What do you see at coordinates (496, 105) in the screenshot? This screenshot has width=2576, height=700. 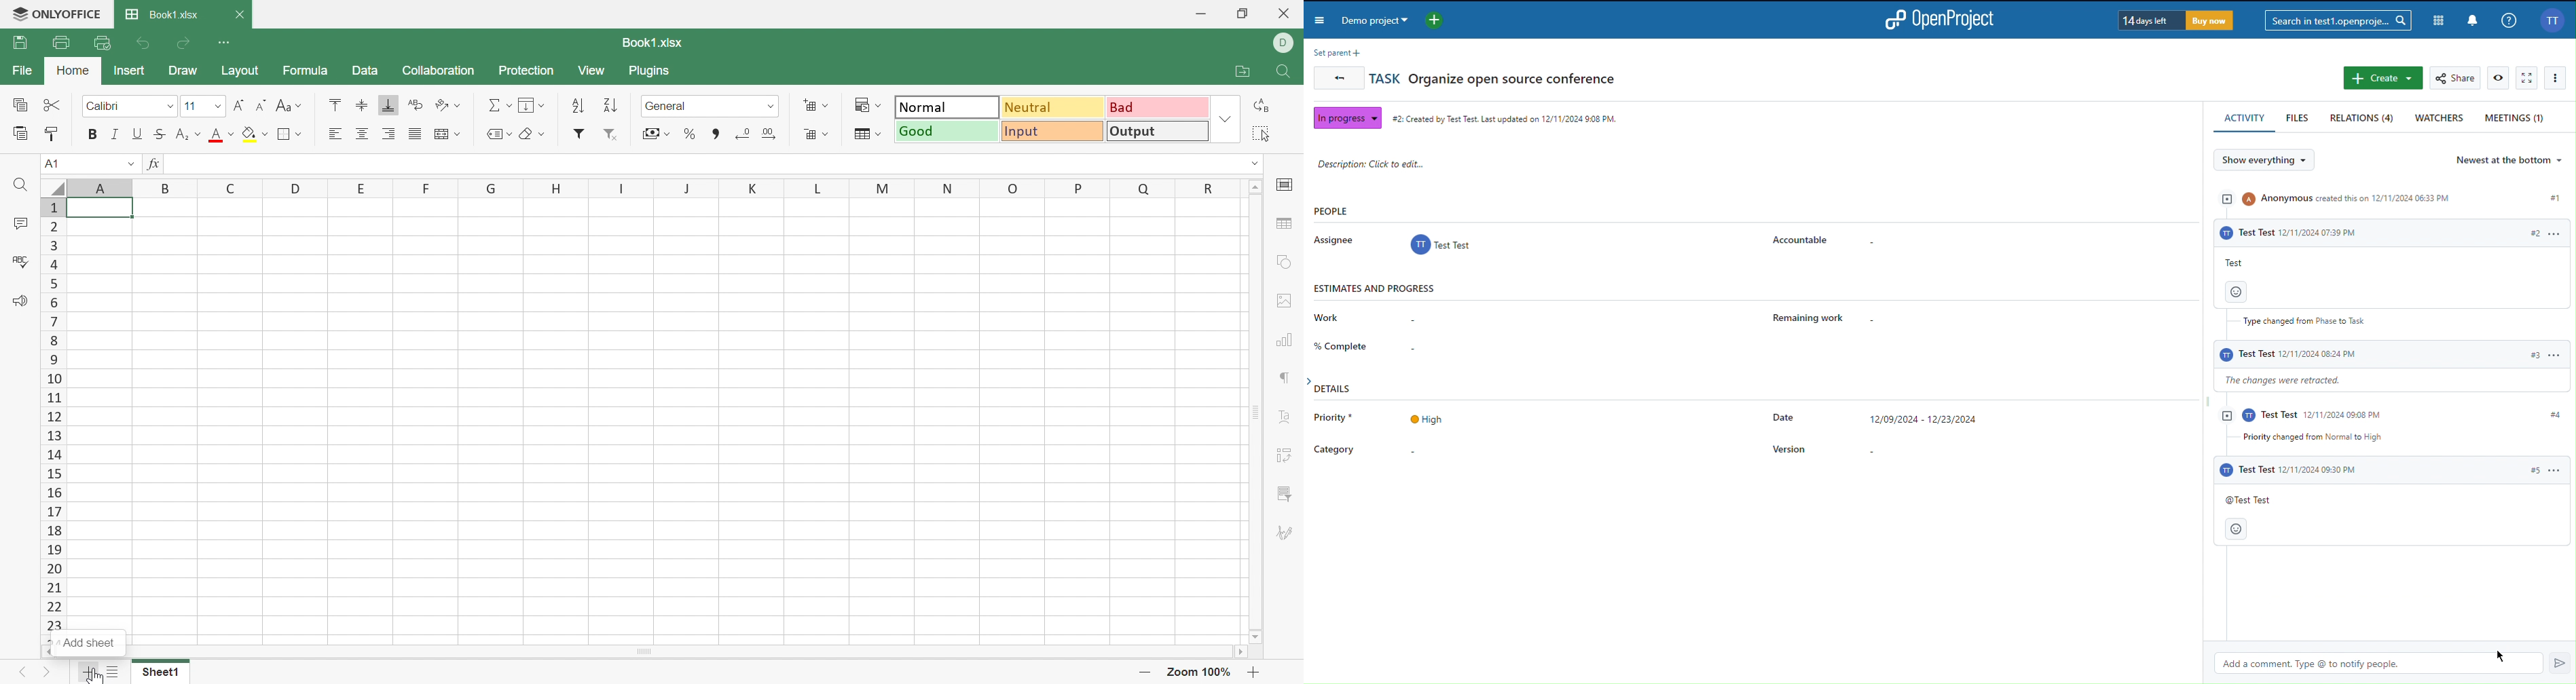 I see `Summation` at bounding box center [496, 105].